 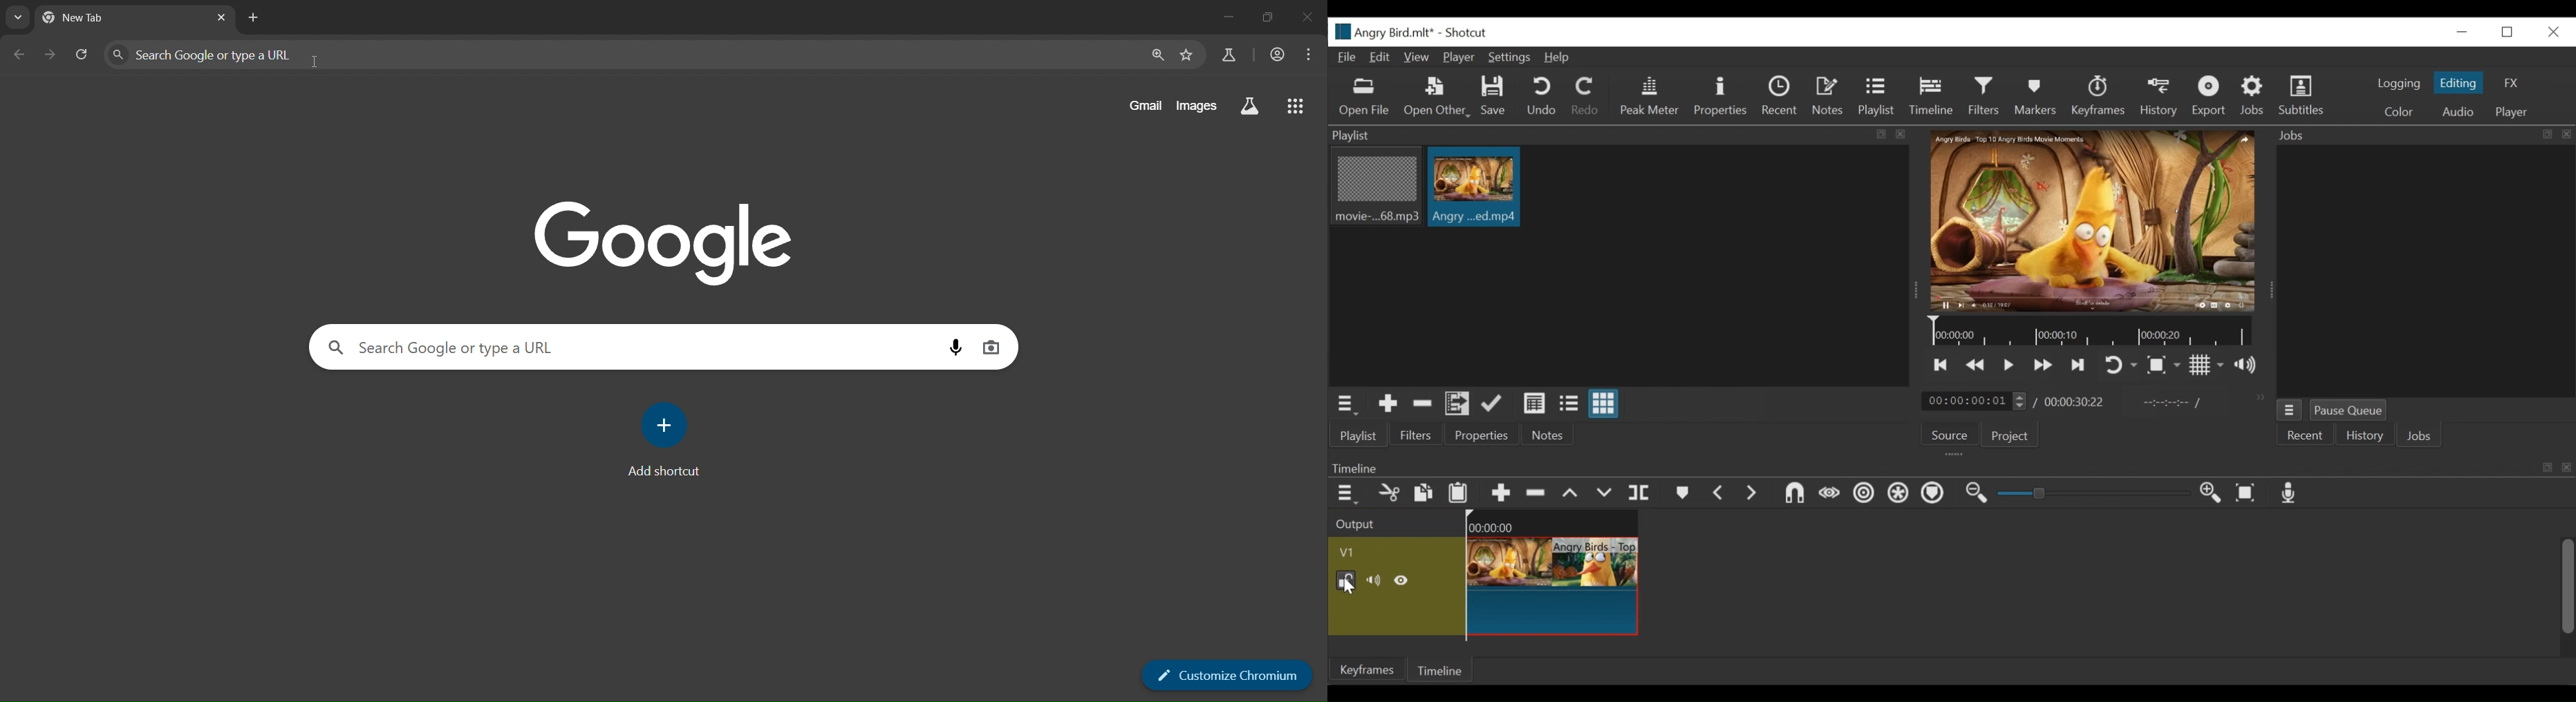 I want to click on Properties, so click(x=1480, y=435).